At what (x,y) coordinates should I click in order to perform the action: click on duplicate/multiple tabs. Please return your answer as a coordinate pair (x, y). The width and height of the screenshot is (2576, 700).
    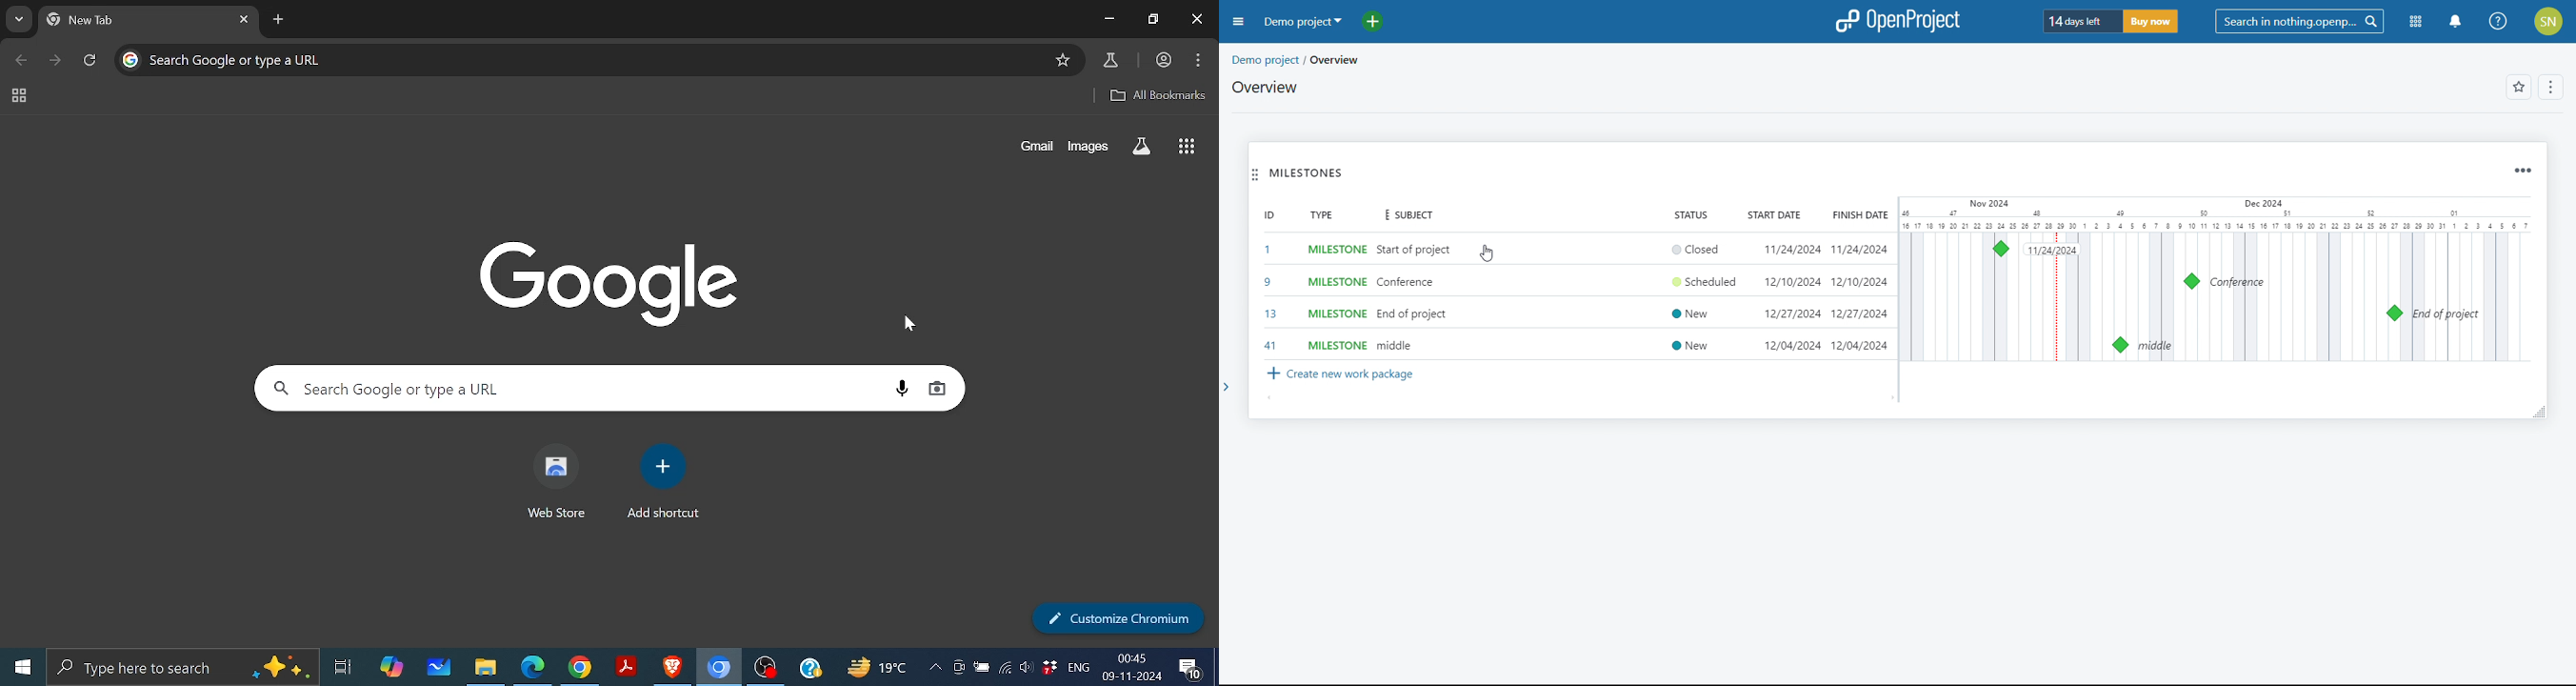
    Looking at the image, I should click on (1153, 19).